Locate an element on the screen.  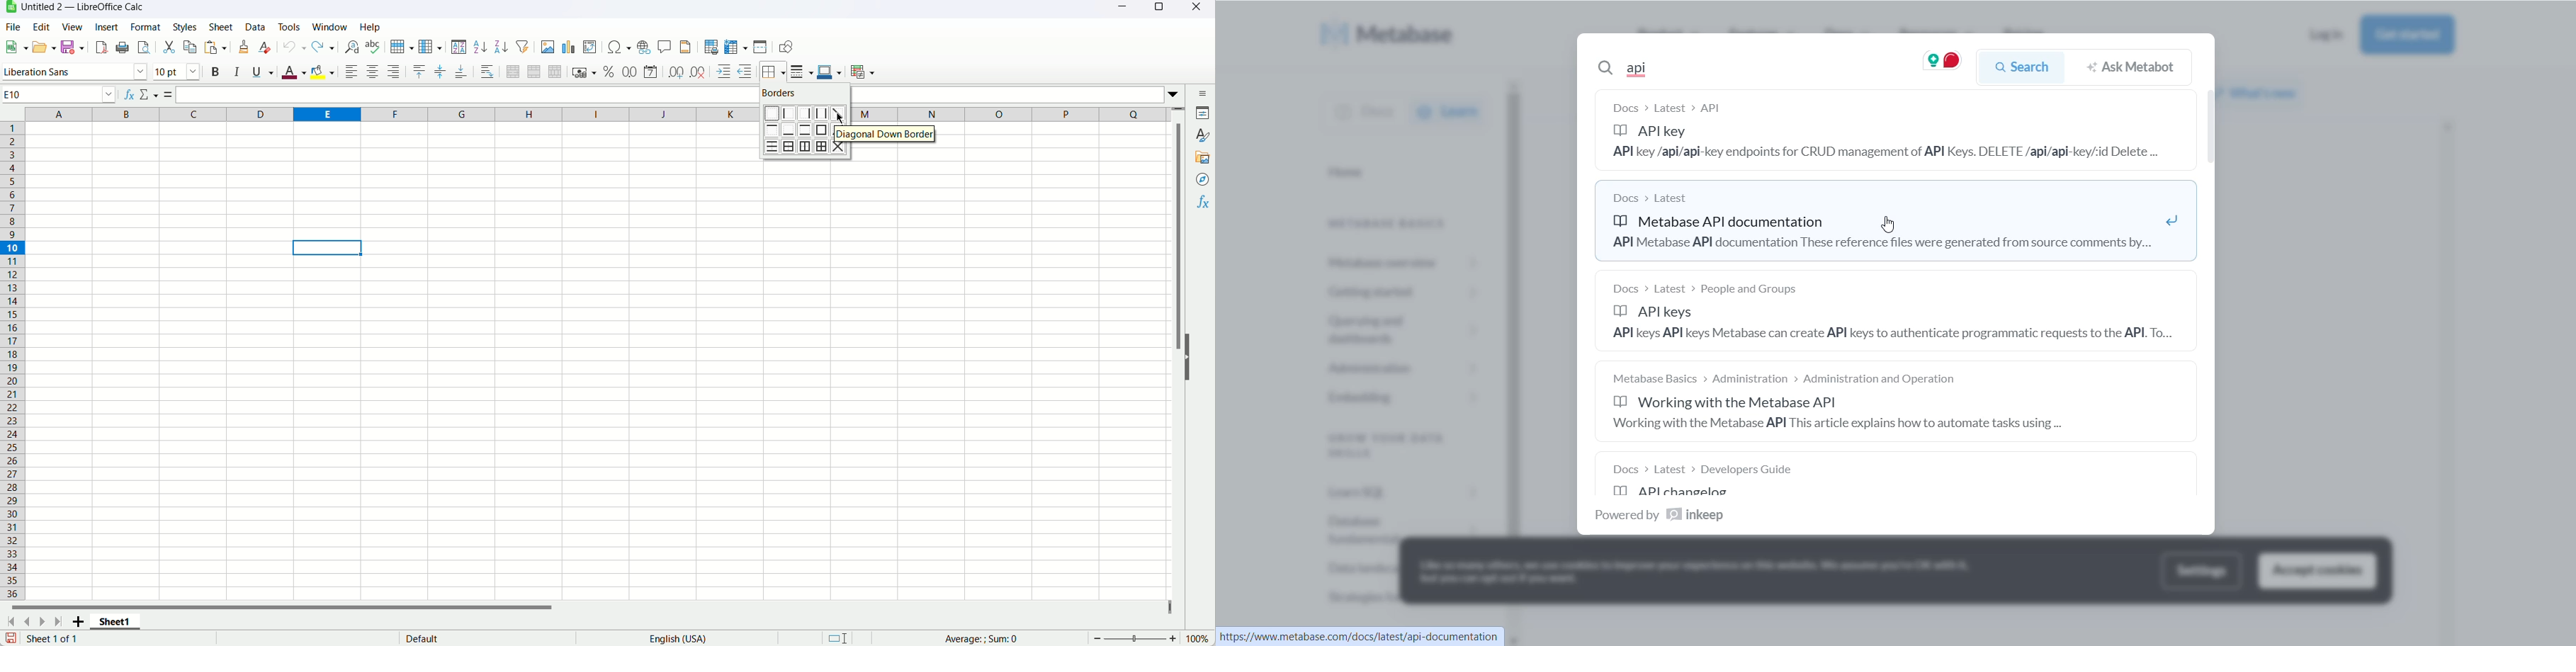
center vertically is located at coordinates (441, 70).